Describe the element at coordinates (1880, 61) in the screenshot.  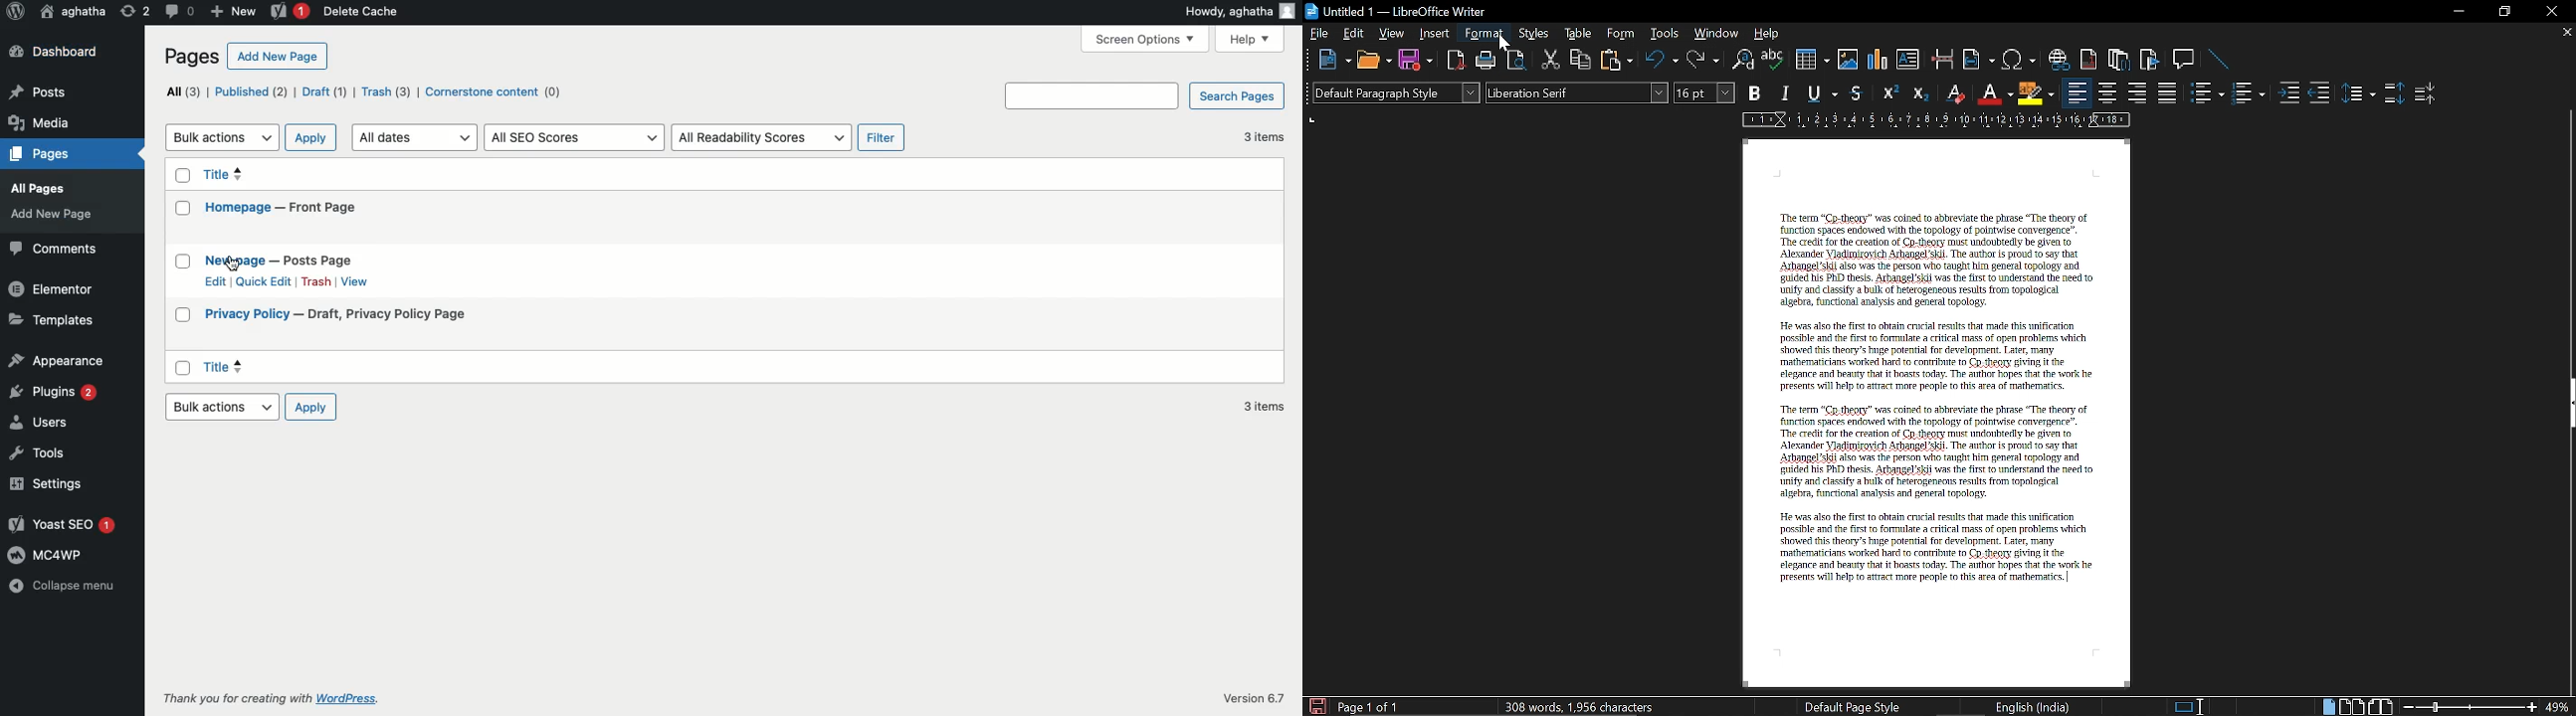
I see `insert diagram ` at that location.